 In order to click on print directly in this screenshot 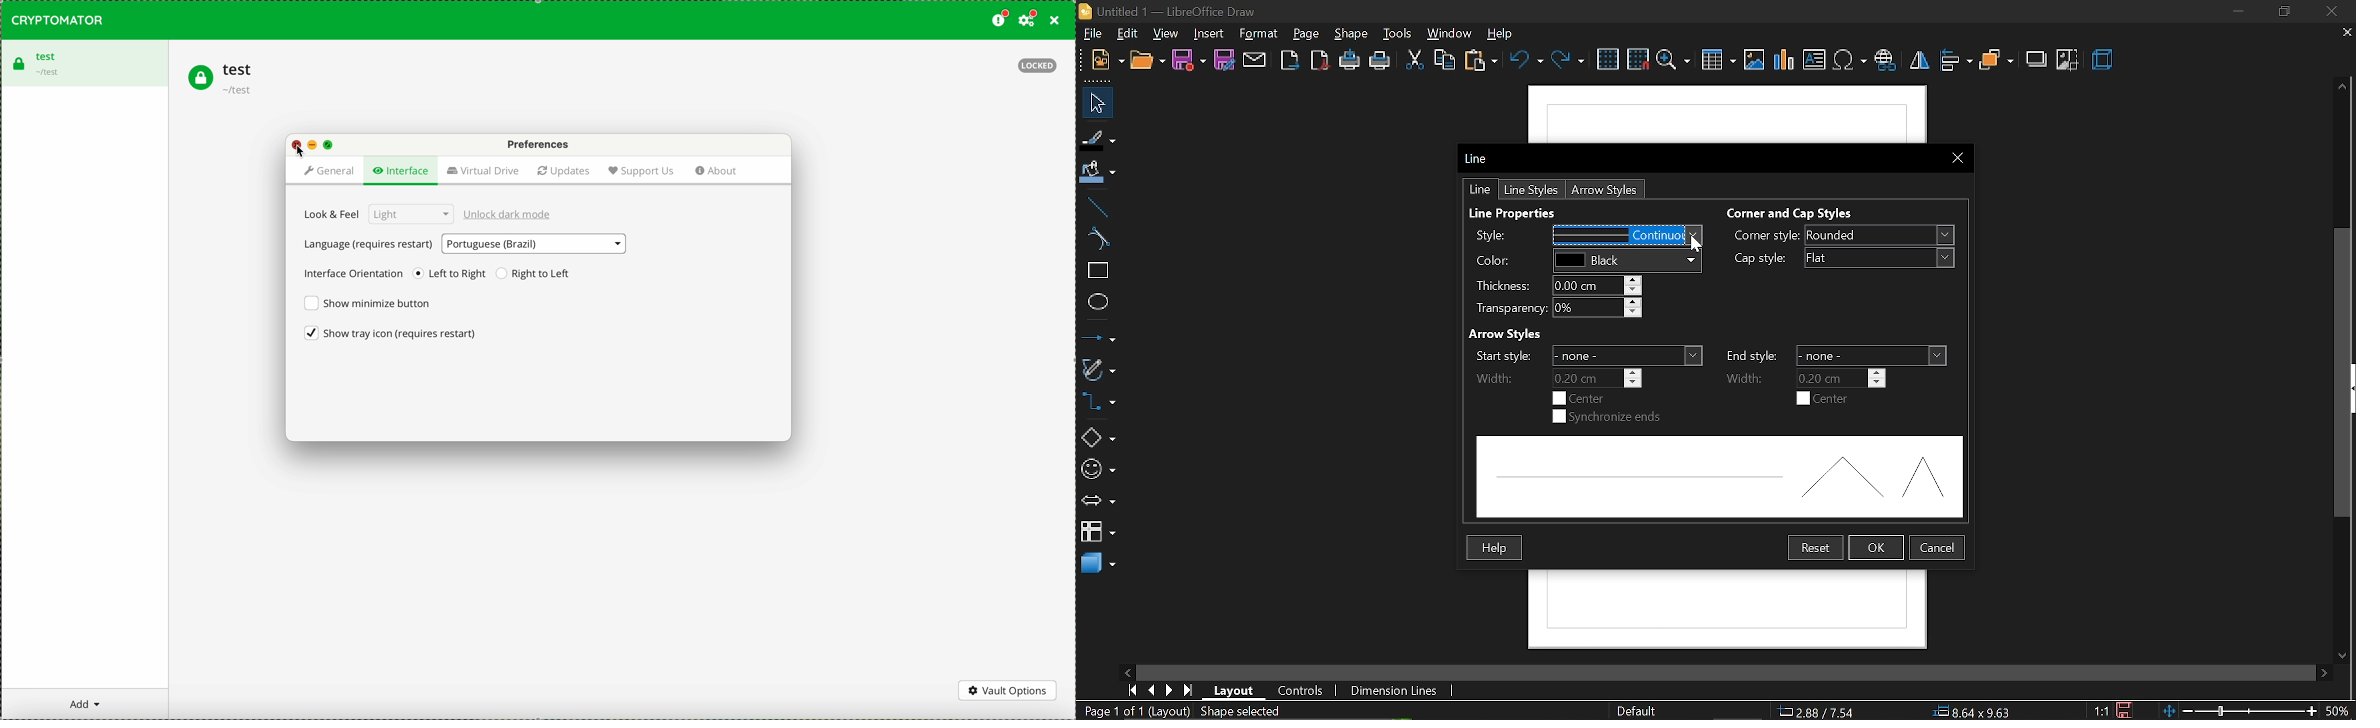, I will do `click(1349, 61)`.